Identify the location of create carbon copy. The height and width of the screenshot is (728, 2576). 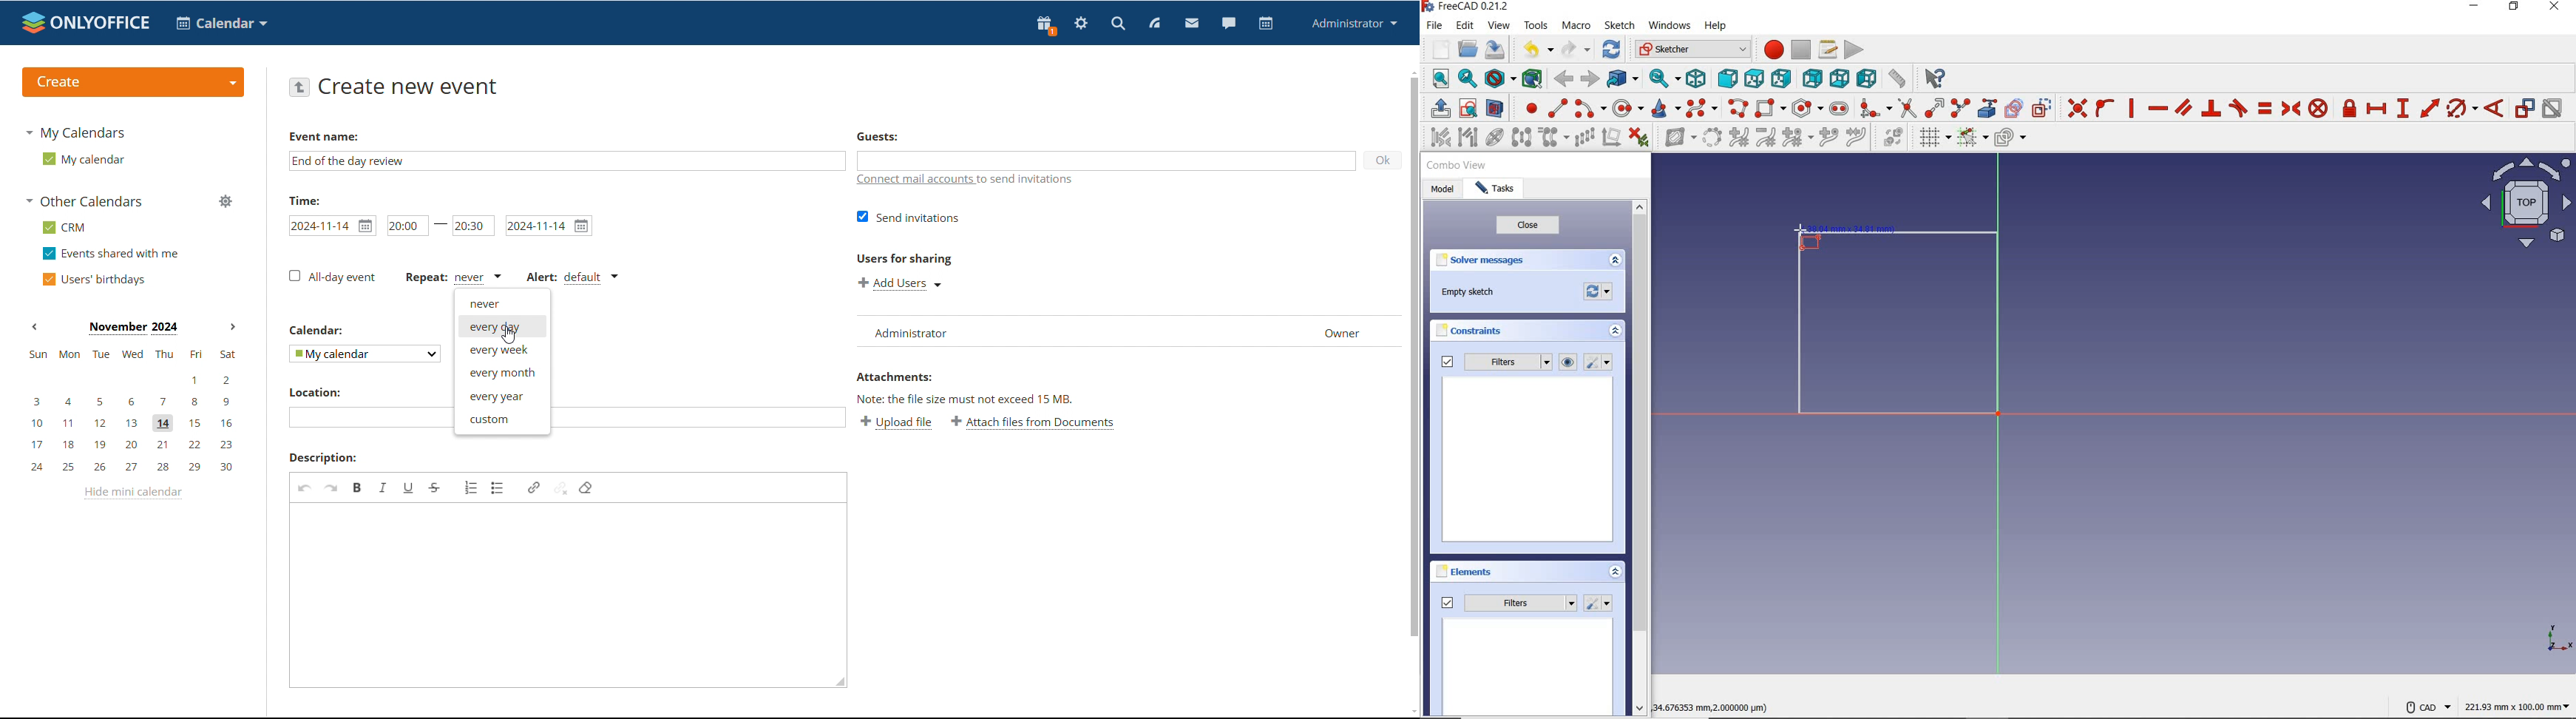
(2014, 108).